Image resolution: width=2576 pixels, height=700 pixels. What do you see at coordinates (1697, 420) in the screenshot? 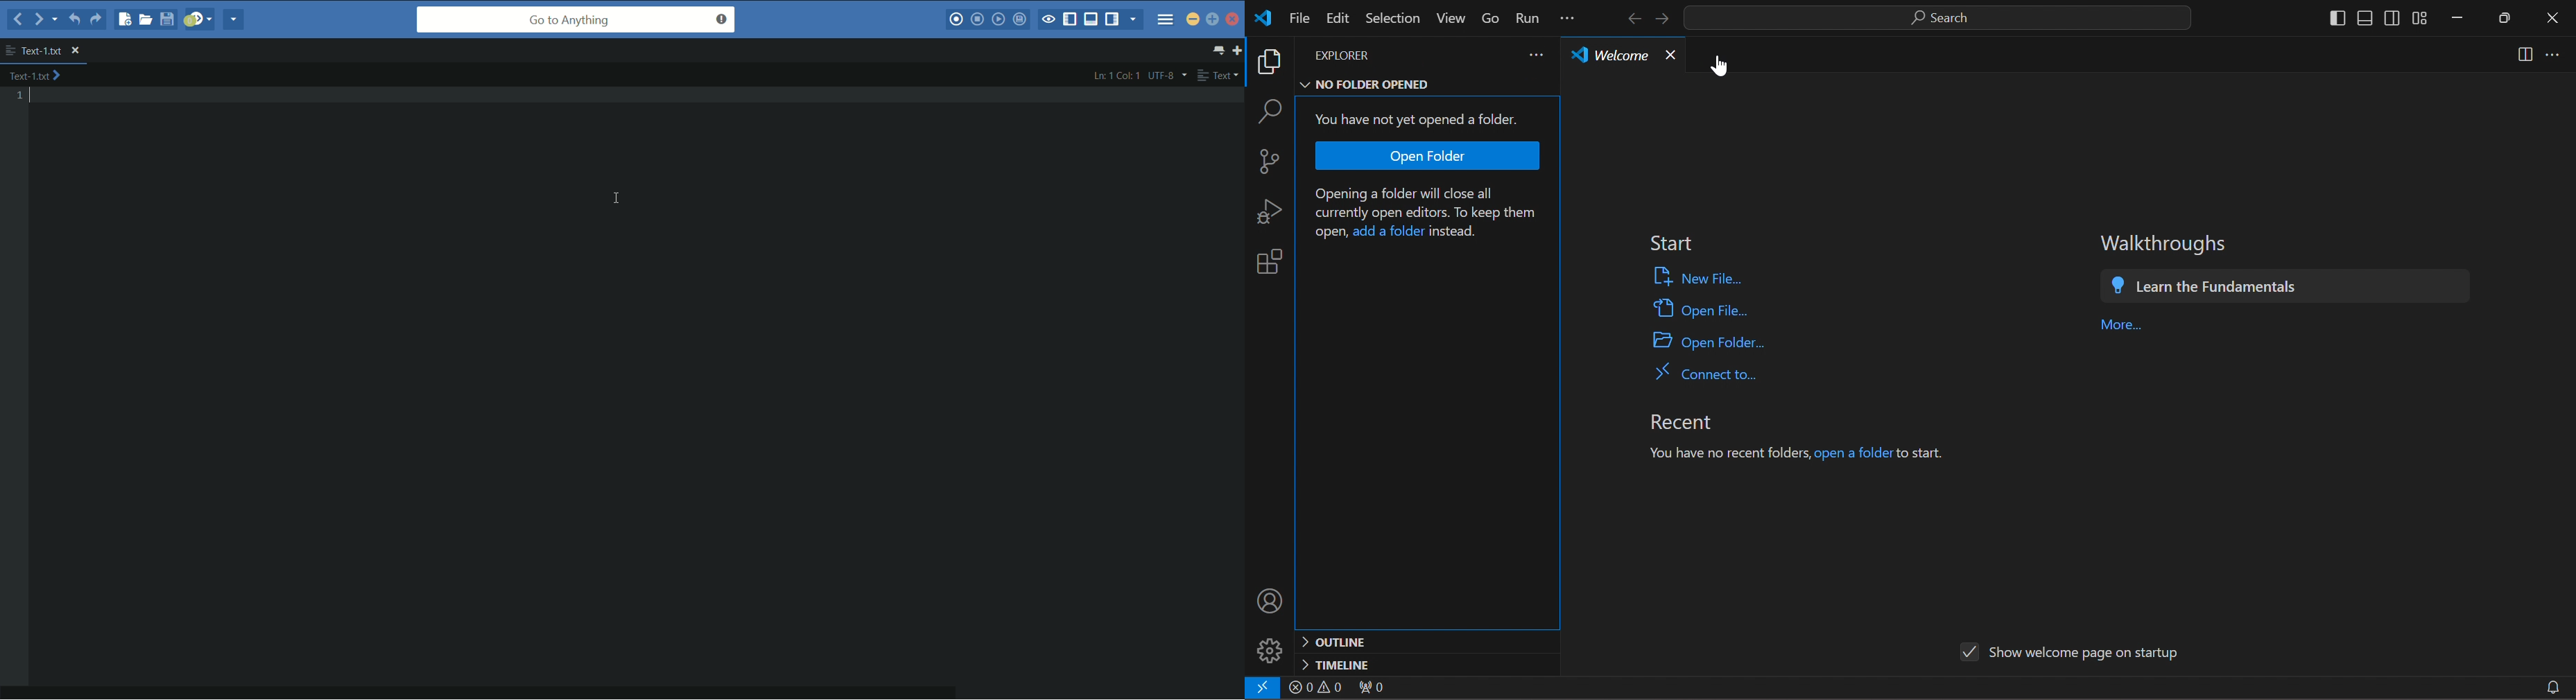
I see `recent` at bounding box center [1697, 420].